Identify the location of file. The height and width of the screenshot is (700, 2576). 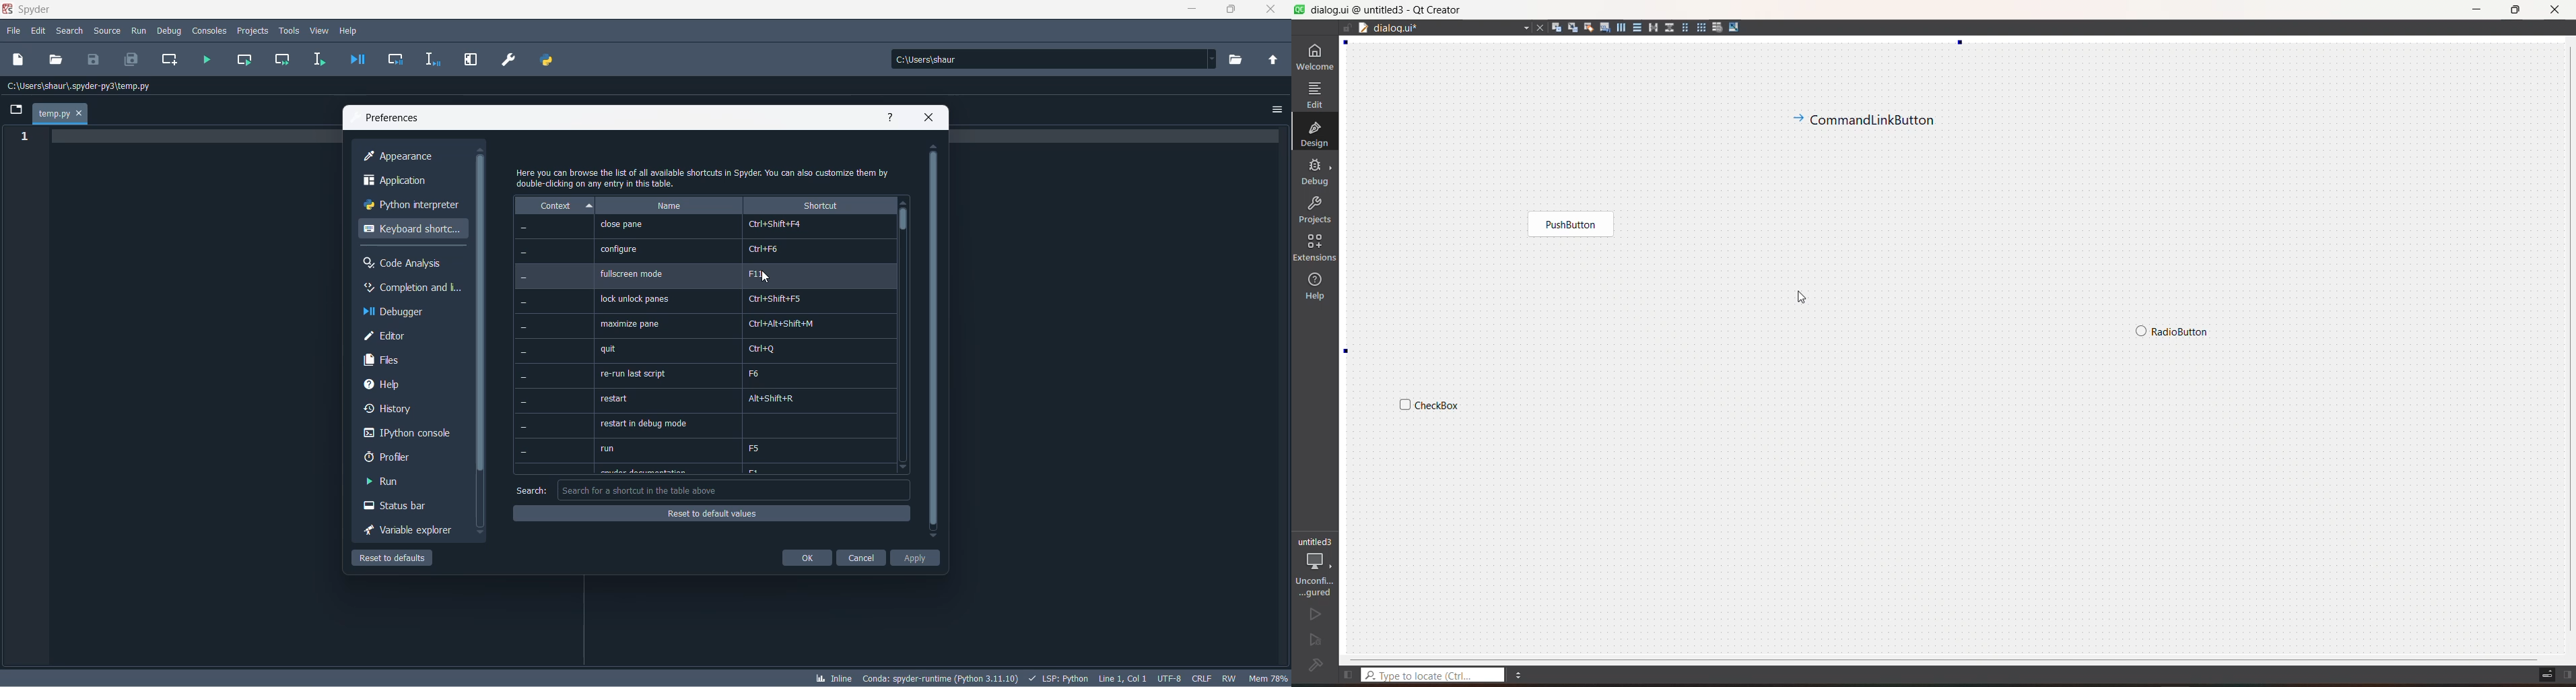
(13, 32).